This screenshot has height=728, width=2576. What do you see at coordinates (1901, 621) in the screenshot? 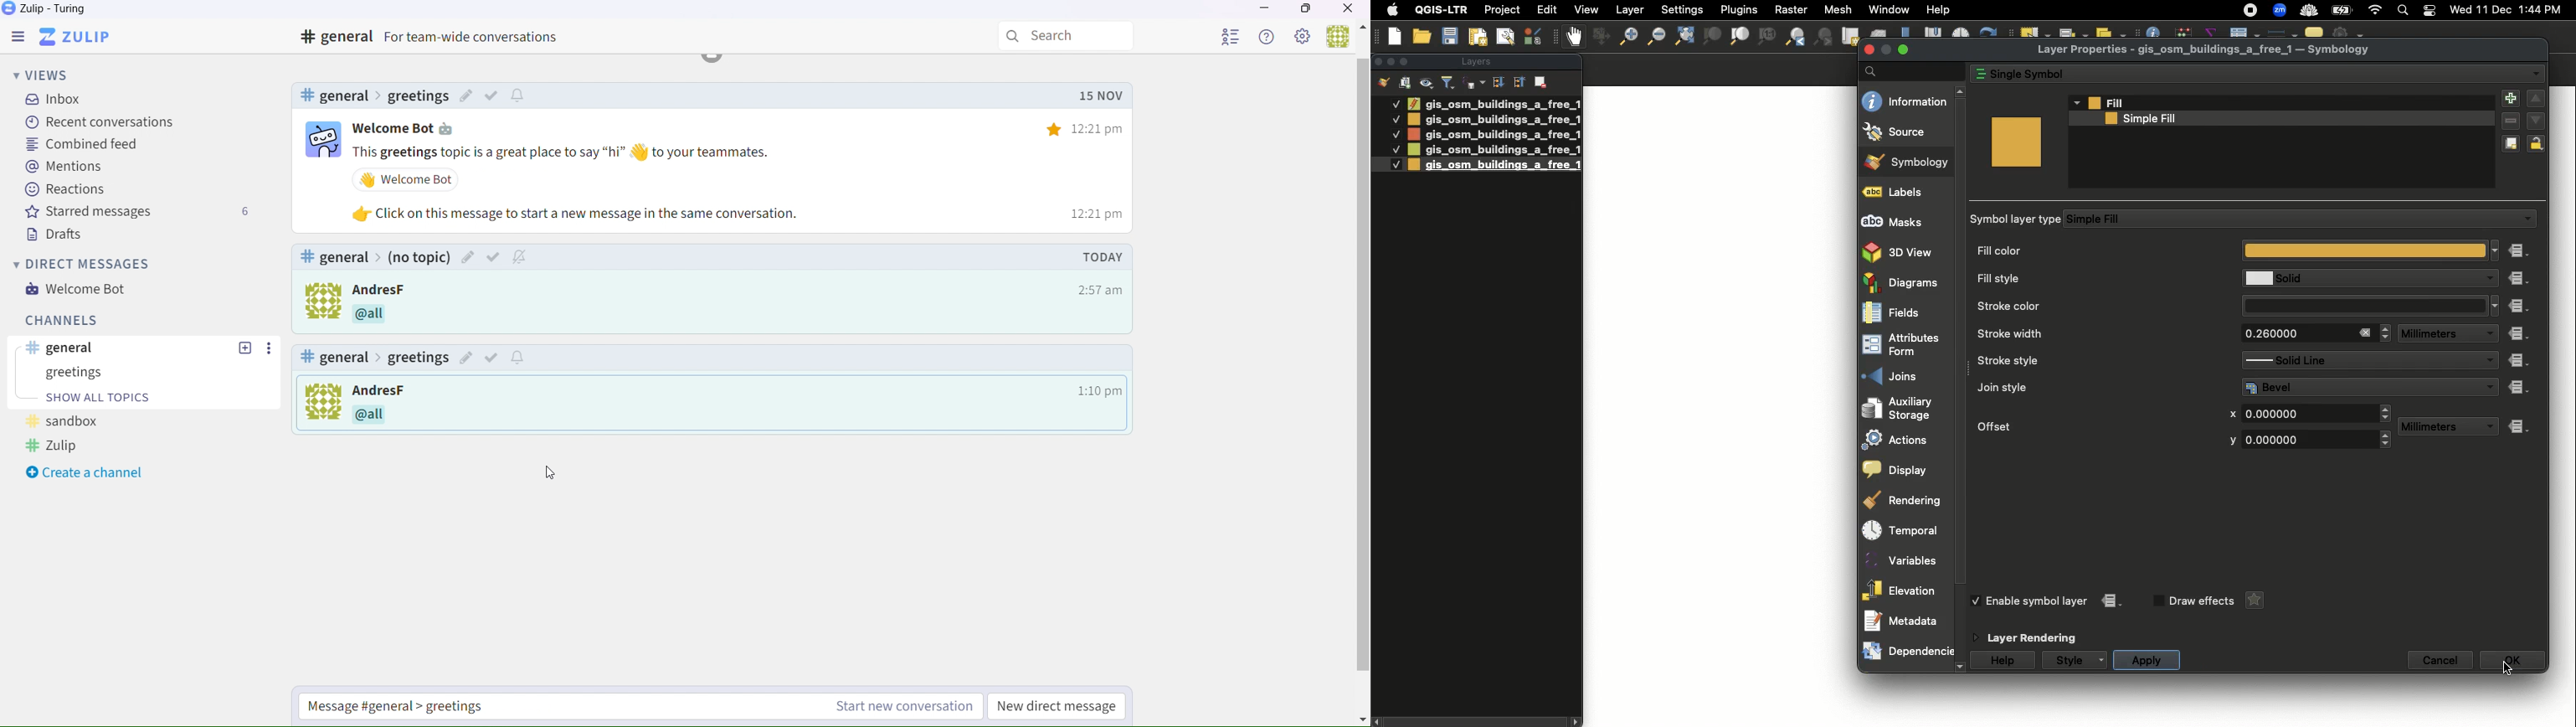
I see `Metadata` at bounding box center [1901, 621].